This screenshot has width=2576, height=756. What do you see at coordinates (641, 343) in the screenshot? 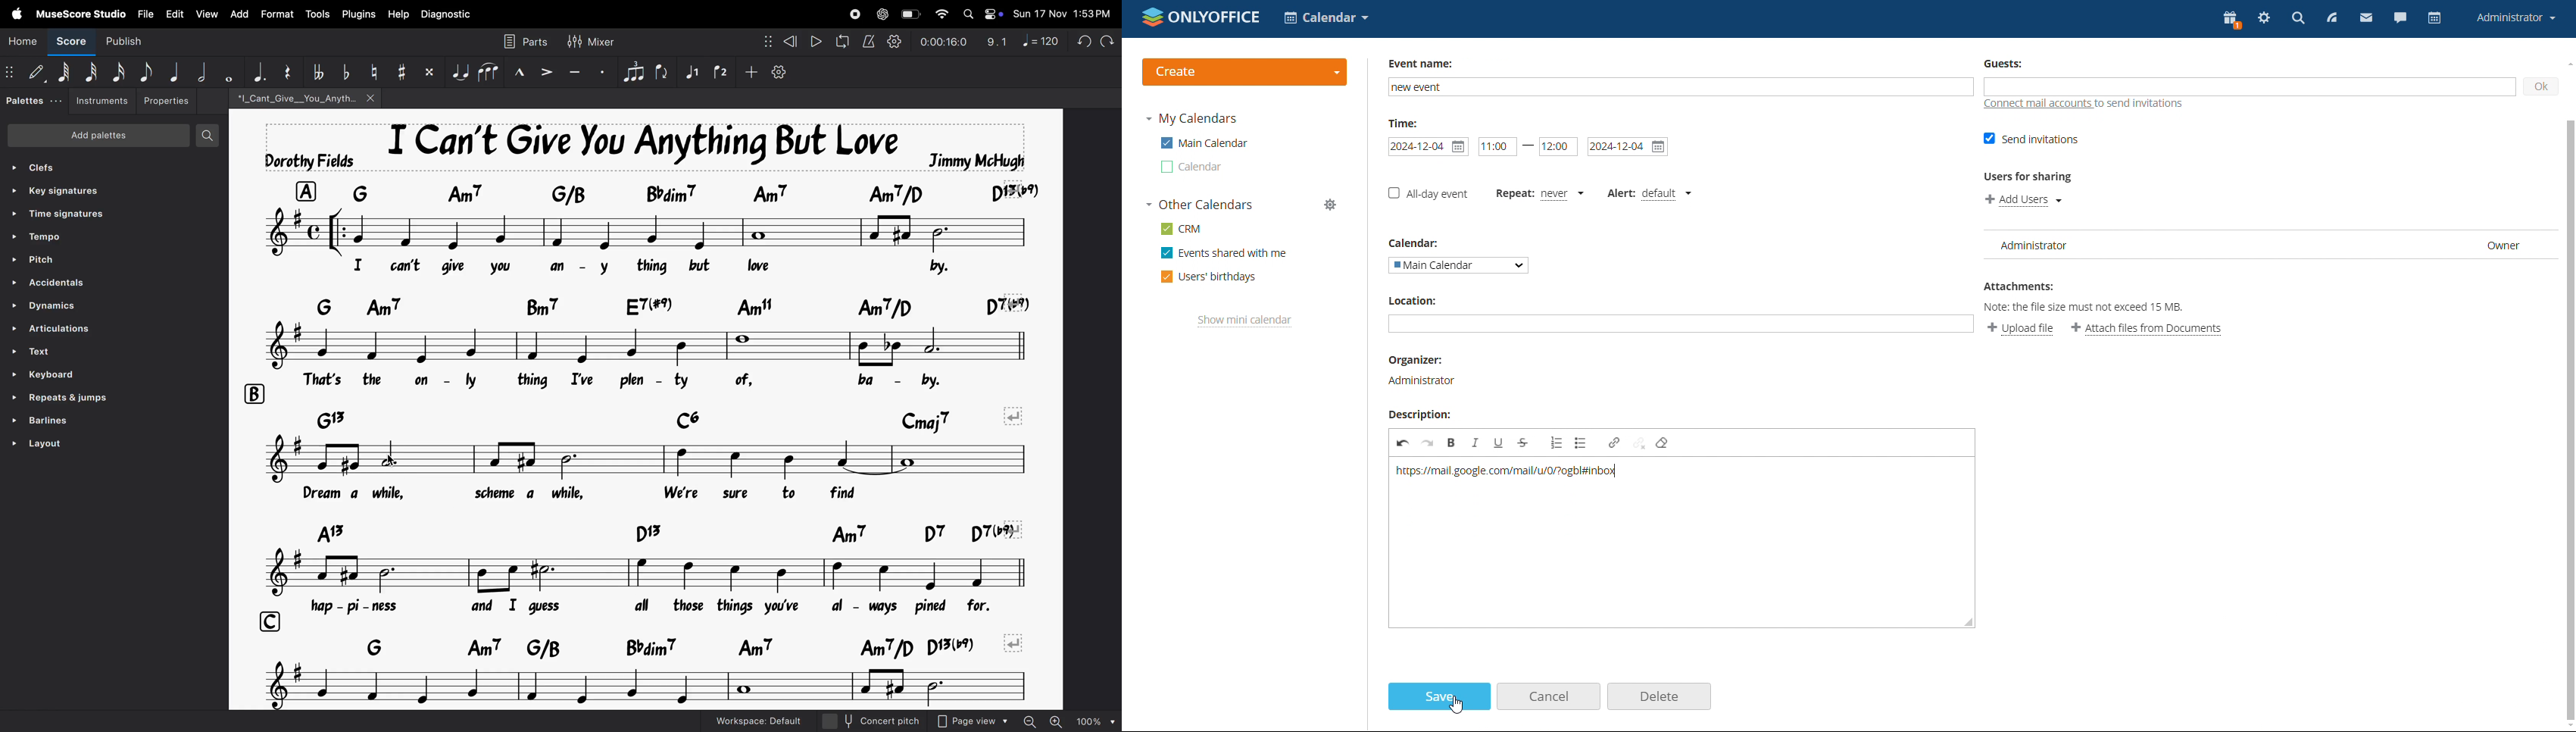
I see `notes` at bounding box center [641, 343].